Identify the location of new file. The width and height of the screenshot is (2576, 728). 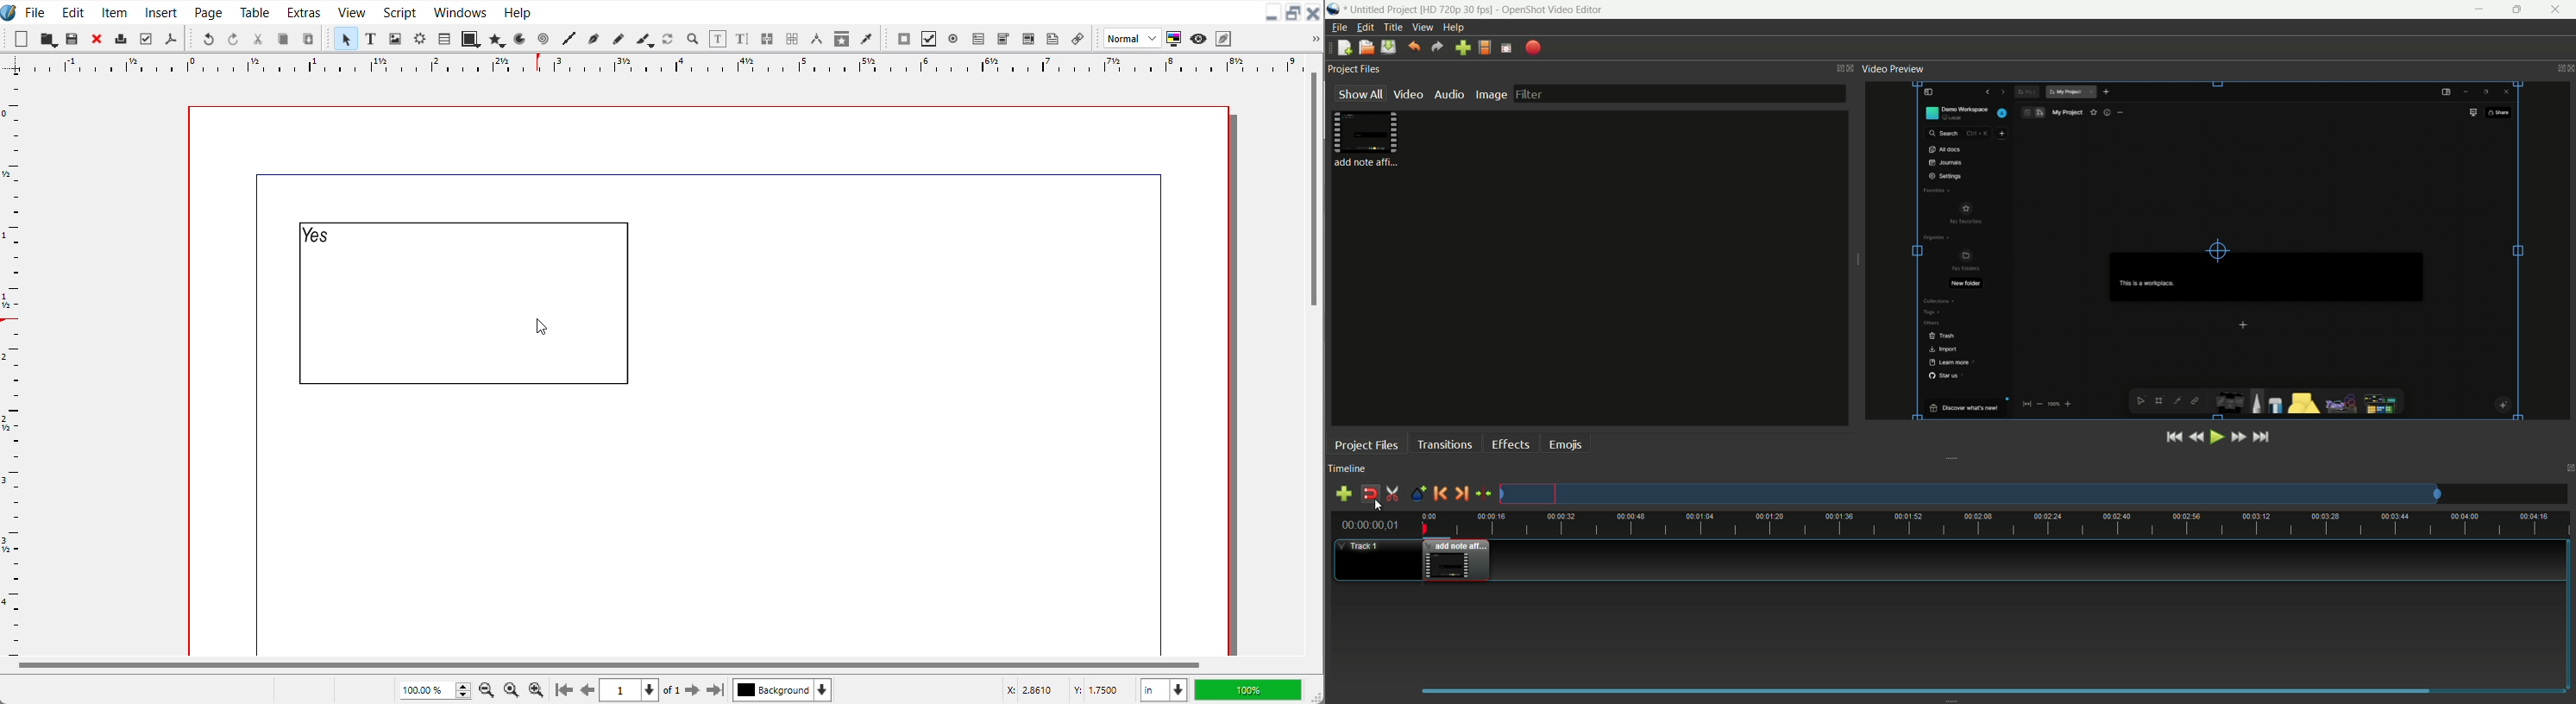
(1343, 48).